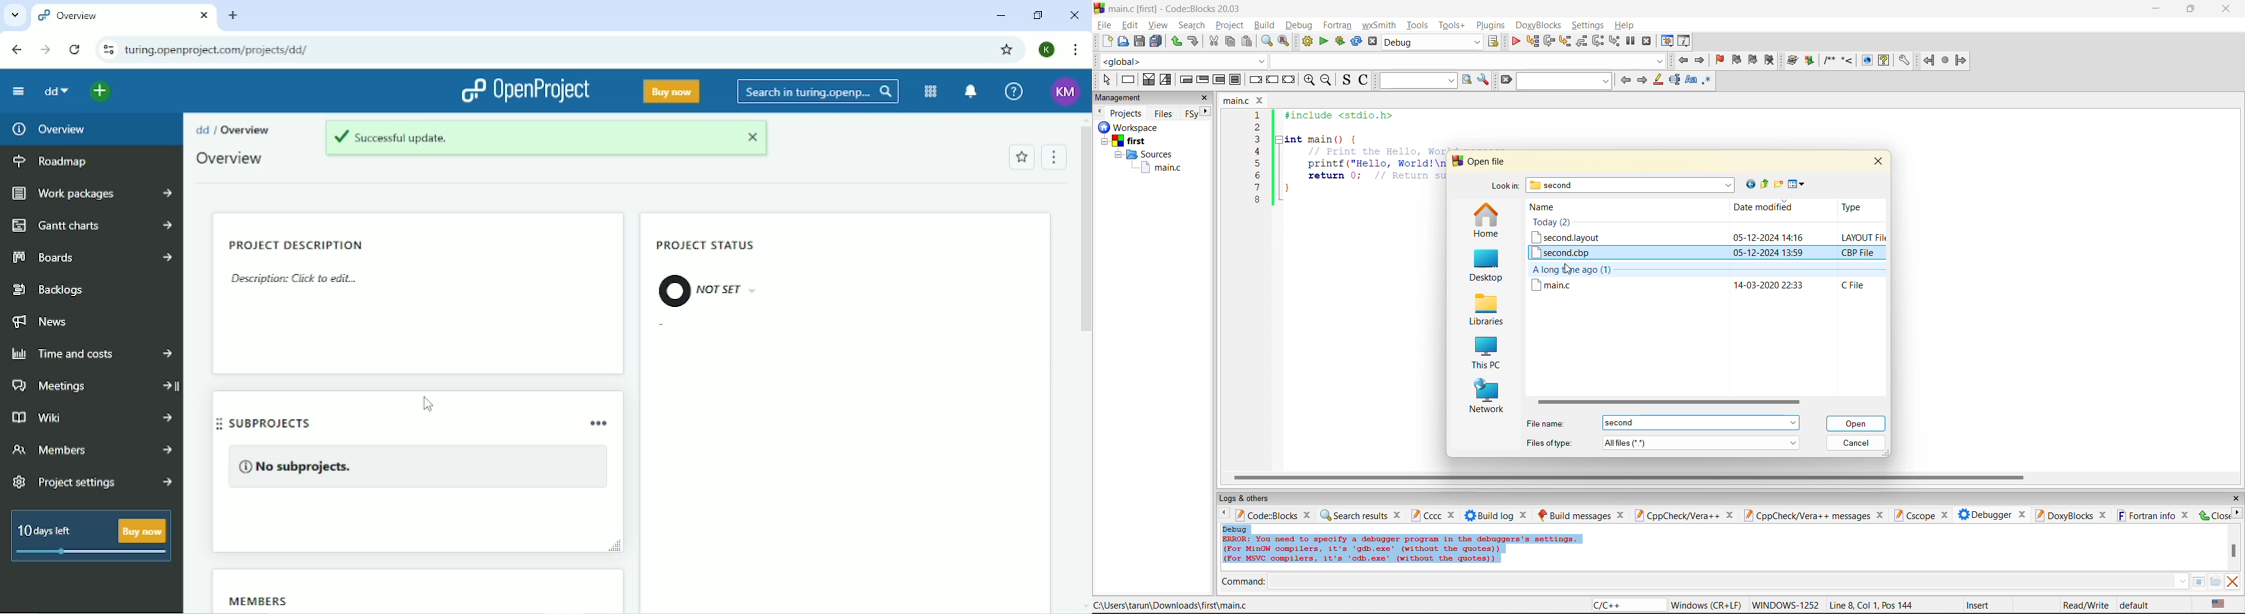 This screenshot has height=616, width=2268. What do you see at coordinates (1632, 185) in the screenshot?
I see `folder name` at bounding box center [1632, 185].